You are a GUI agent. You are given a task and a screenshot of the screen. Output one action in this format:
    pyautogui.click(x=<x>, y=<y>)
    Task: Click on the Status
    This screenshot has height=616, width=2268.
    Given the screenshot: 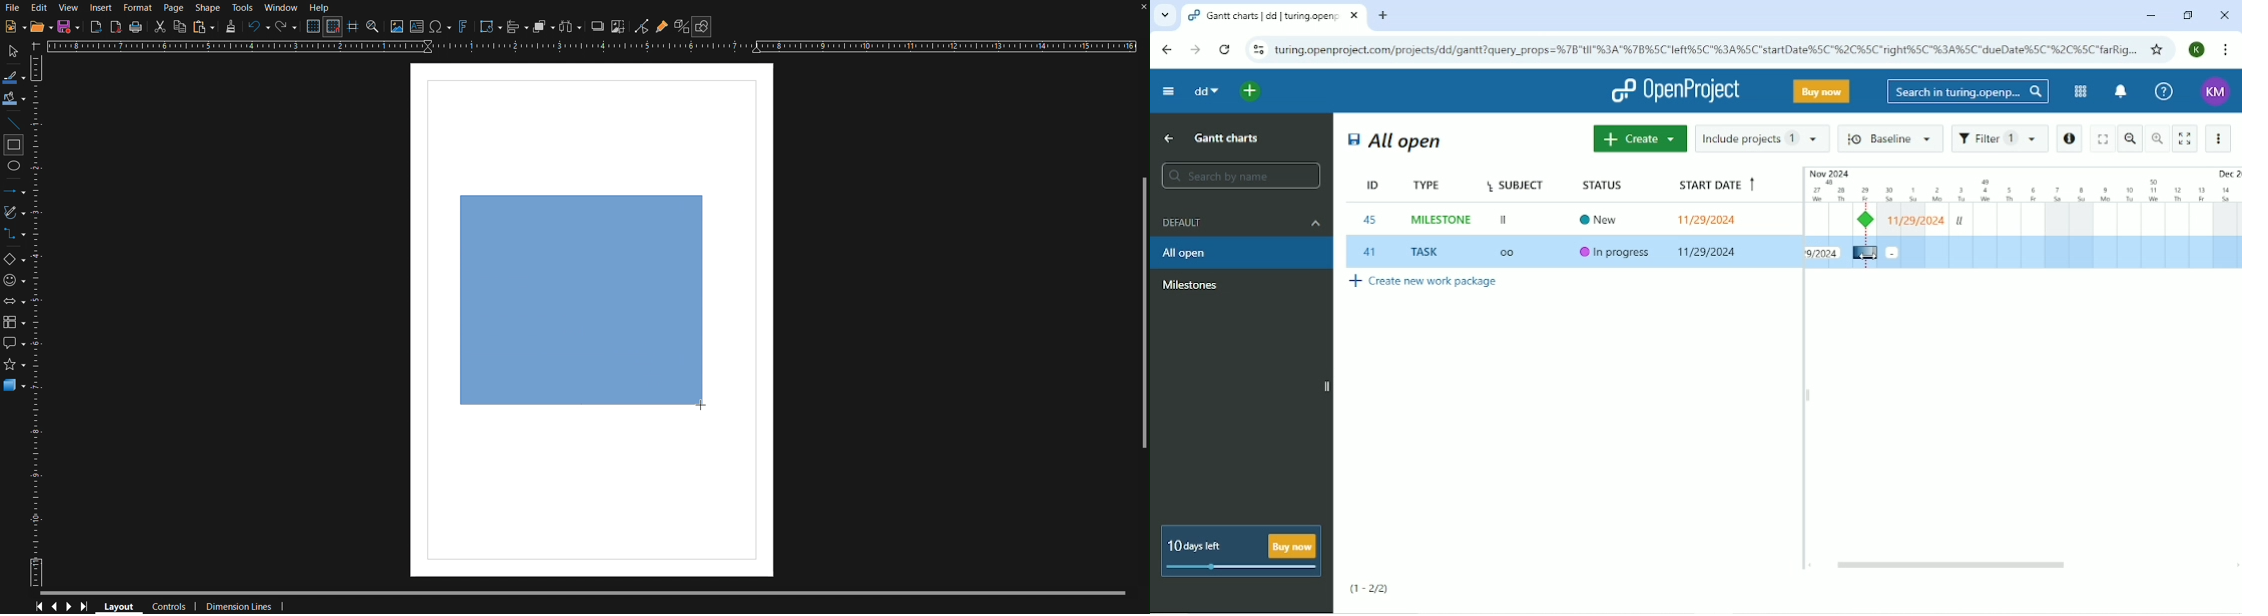 What is the action you would take?
    pyautogui.click(x=1605, y=183)
    